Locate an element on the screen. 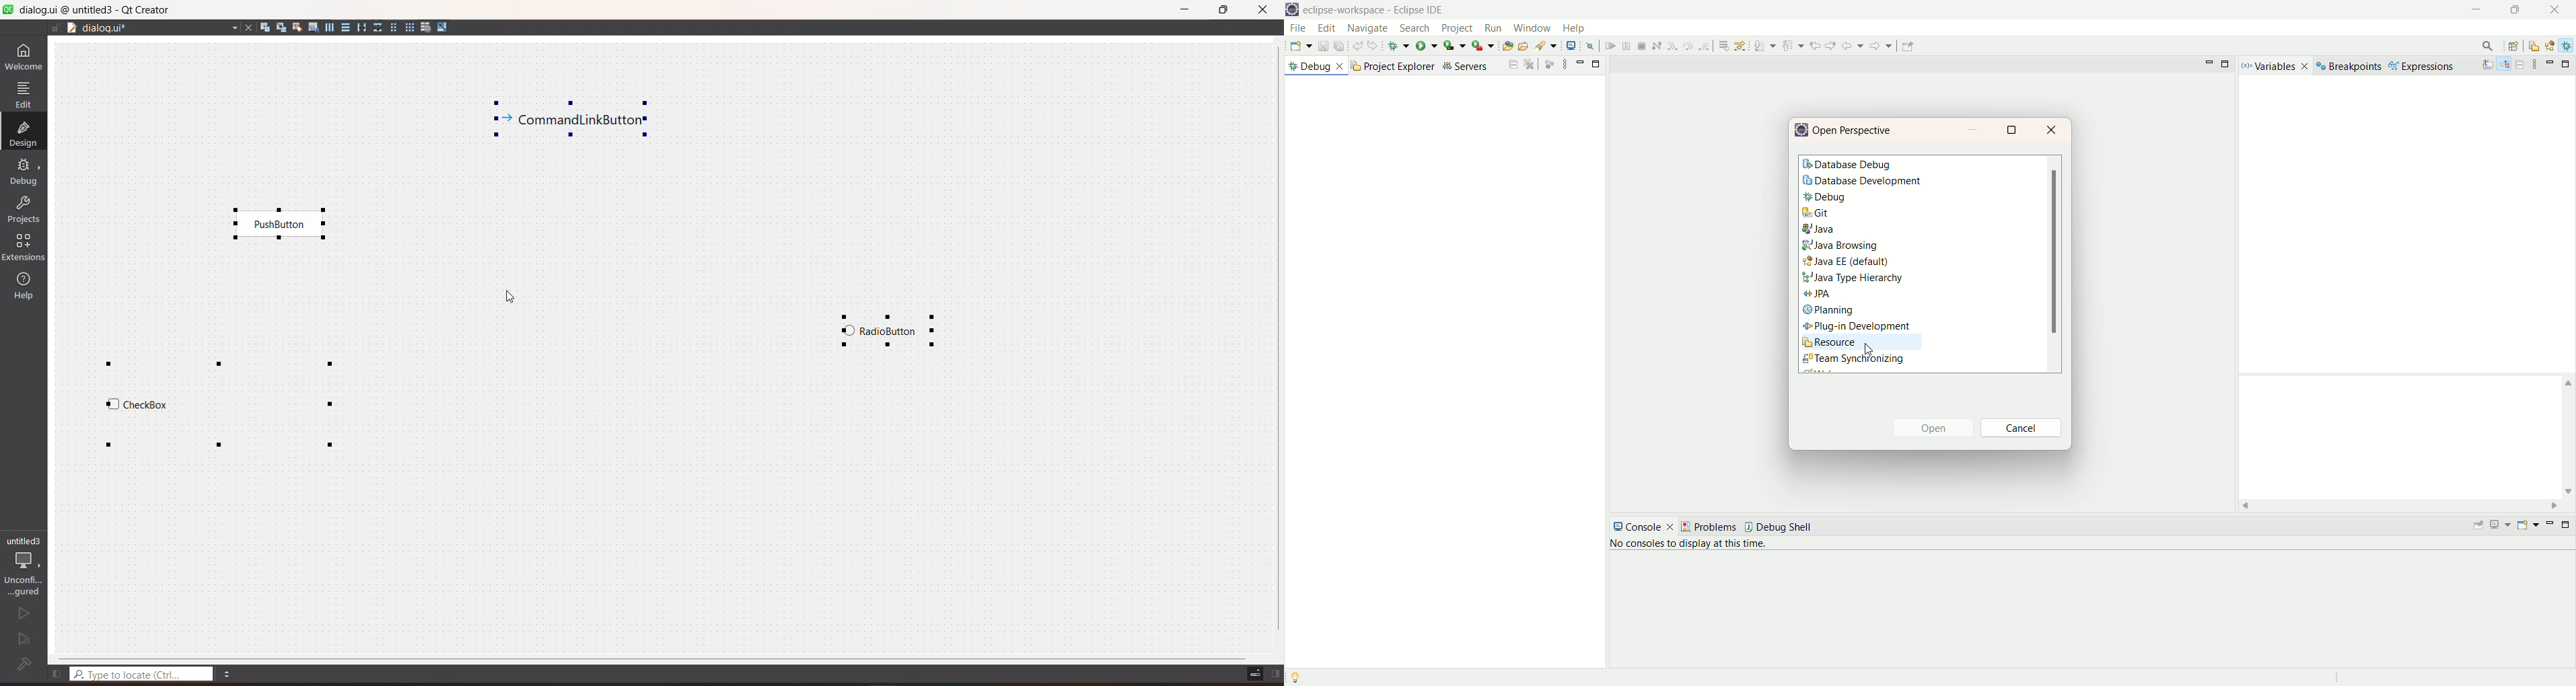 The image size is (2576, 700). display console is located at coordinates (2502, 523).